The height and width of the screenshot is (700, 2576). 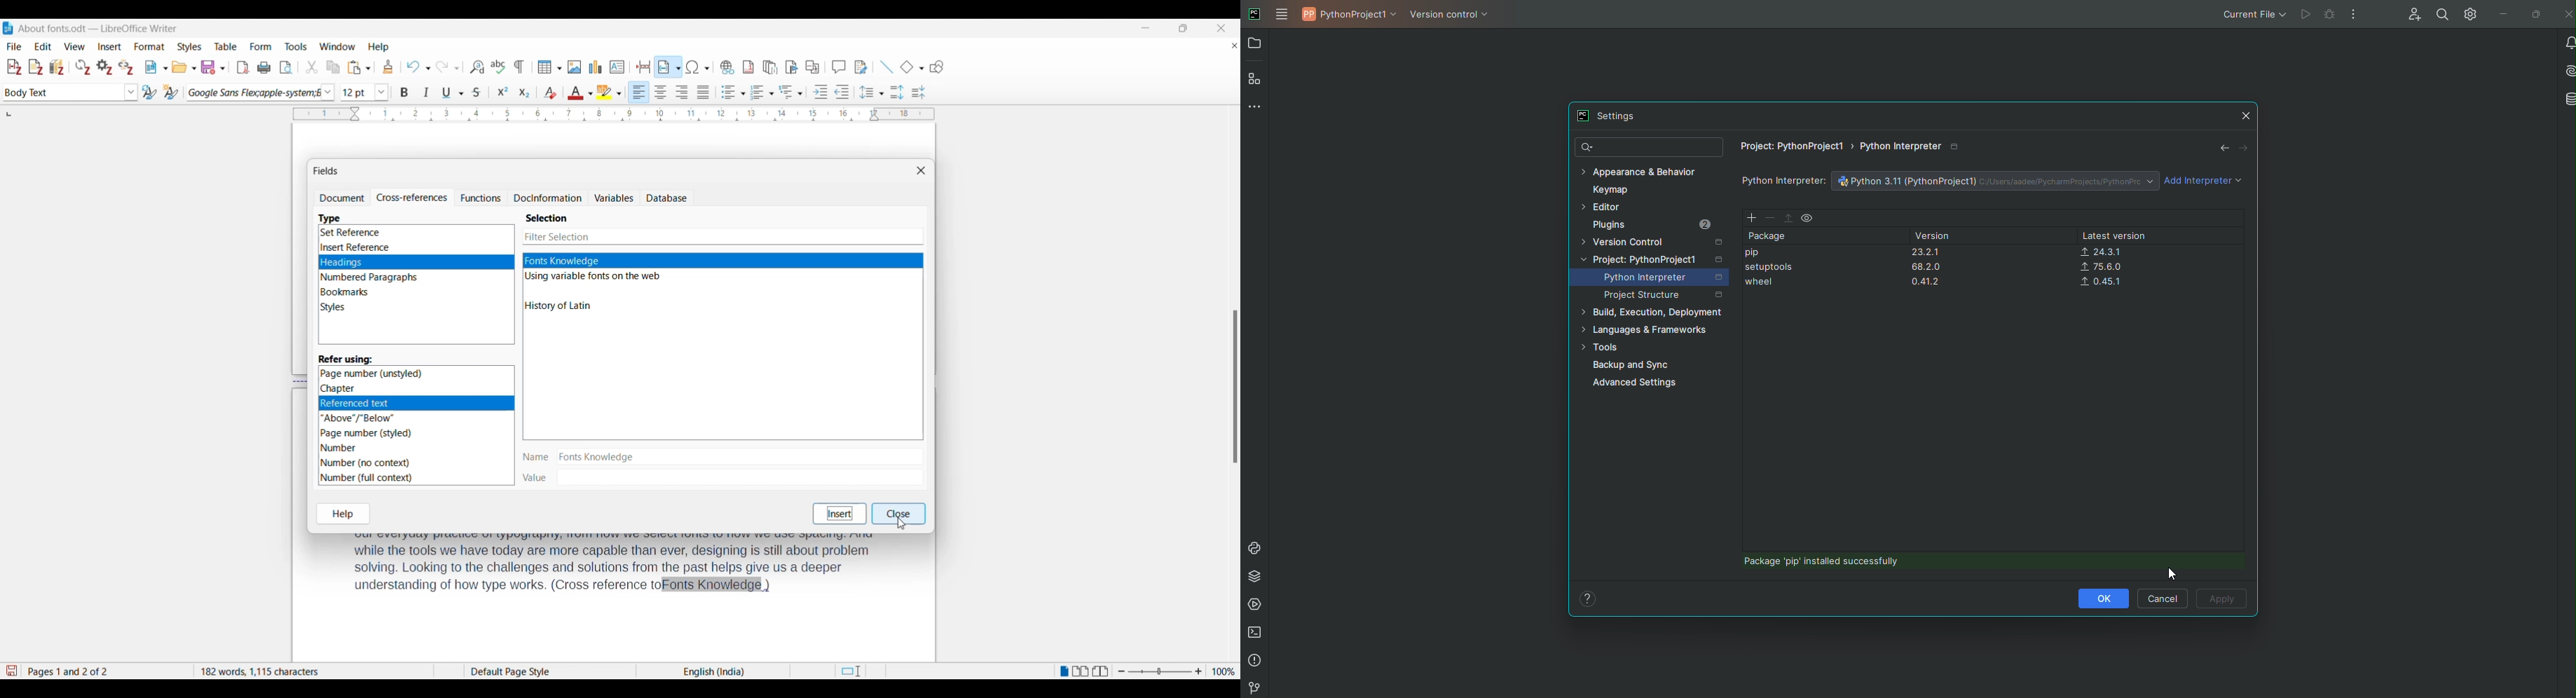 What do you see at coordinates (2352, 16) in the screenshot?
I see `More Options` at bounding box center [2352, 16].